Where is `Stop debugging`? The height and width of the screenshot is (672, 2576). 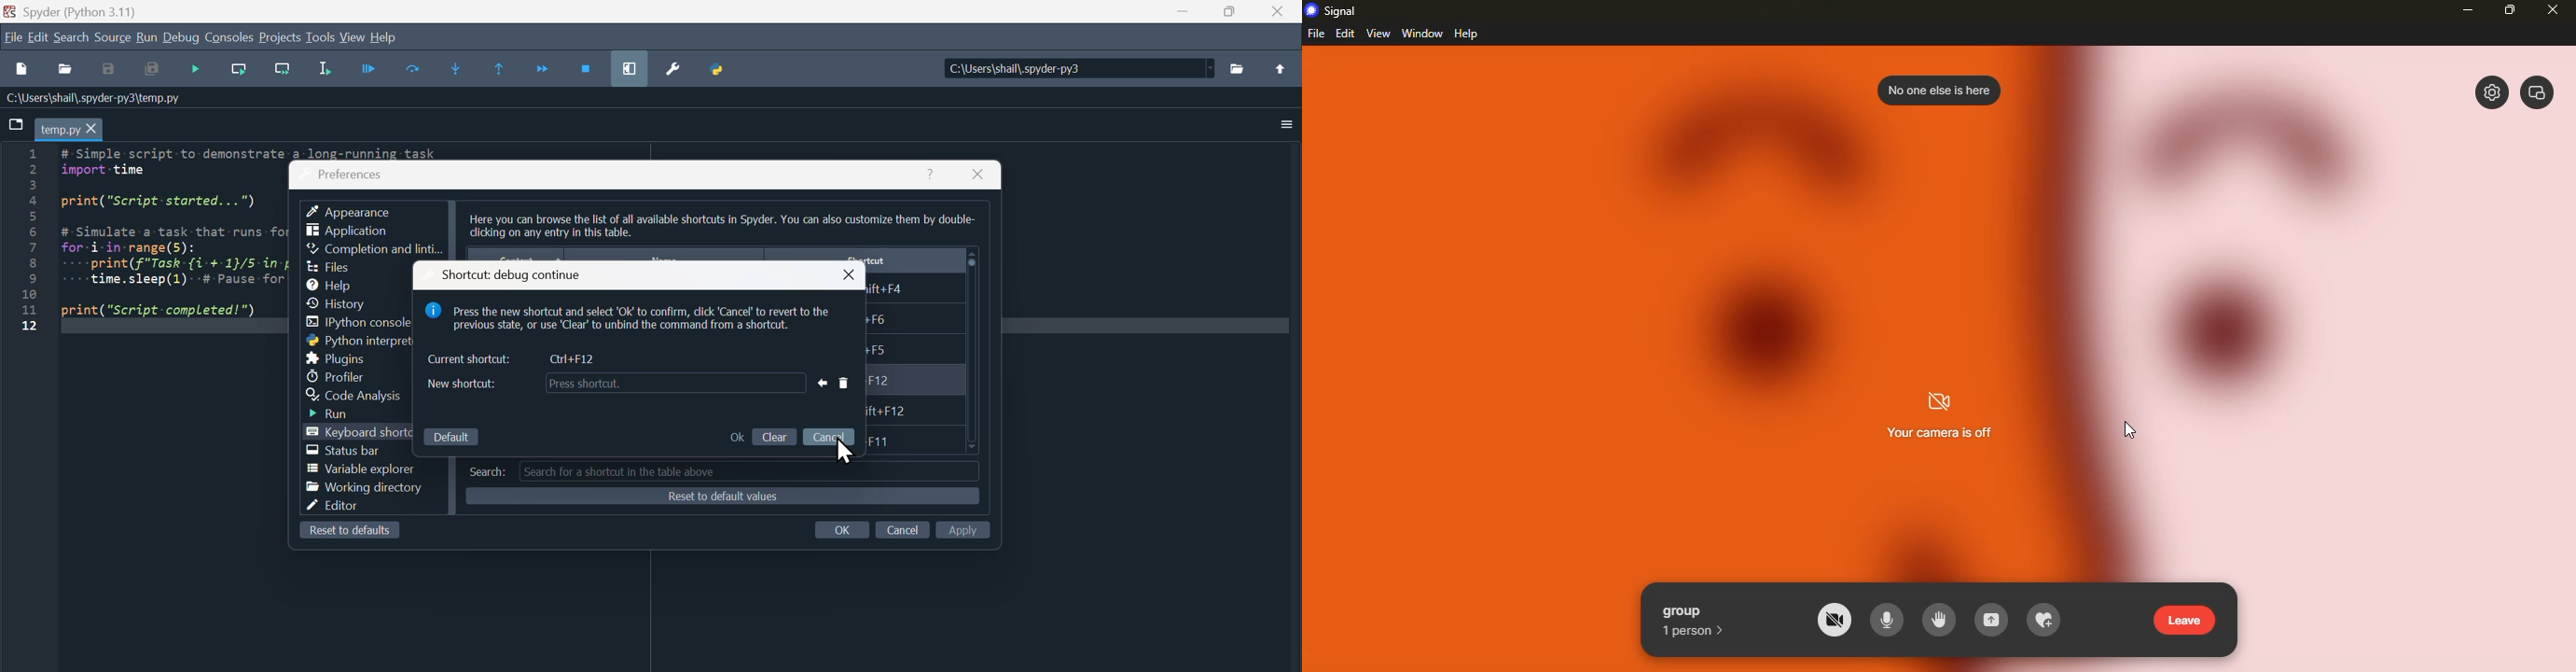
Stop debugging is located at coordinates (587, 65).